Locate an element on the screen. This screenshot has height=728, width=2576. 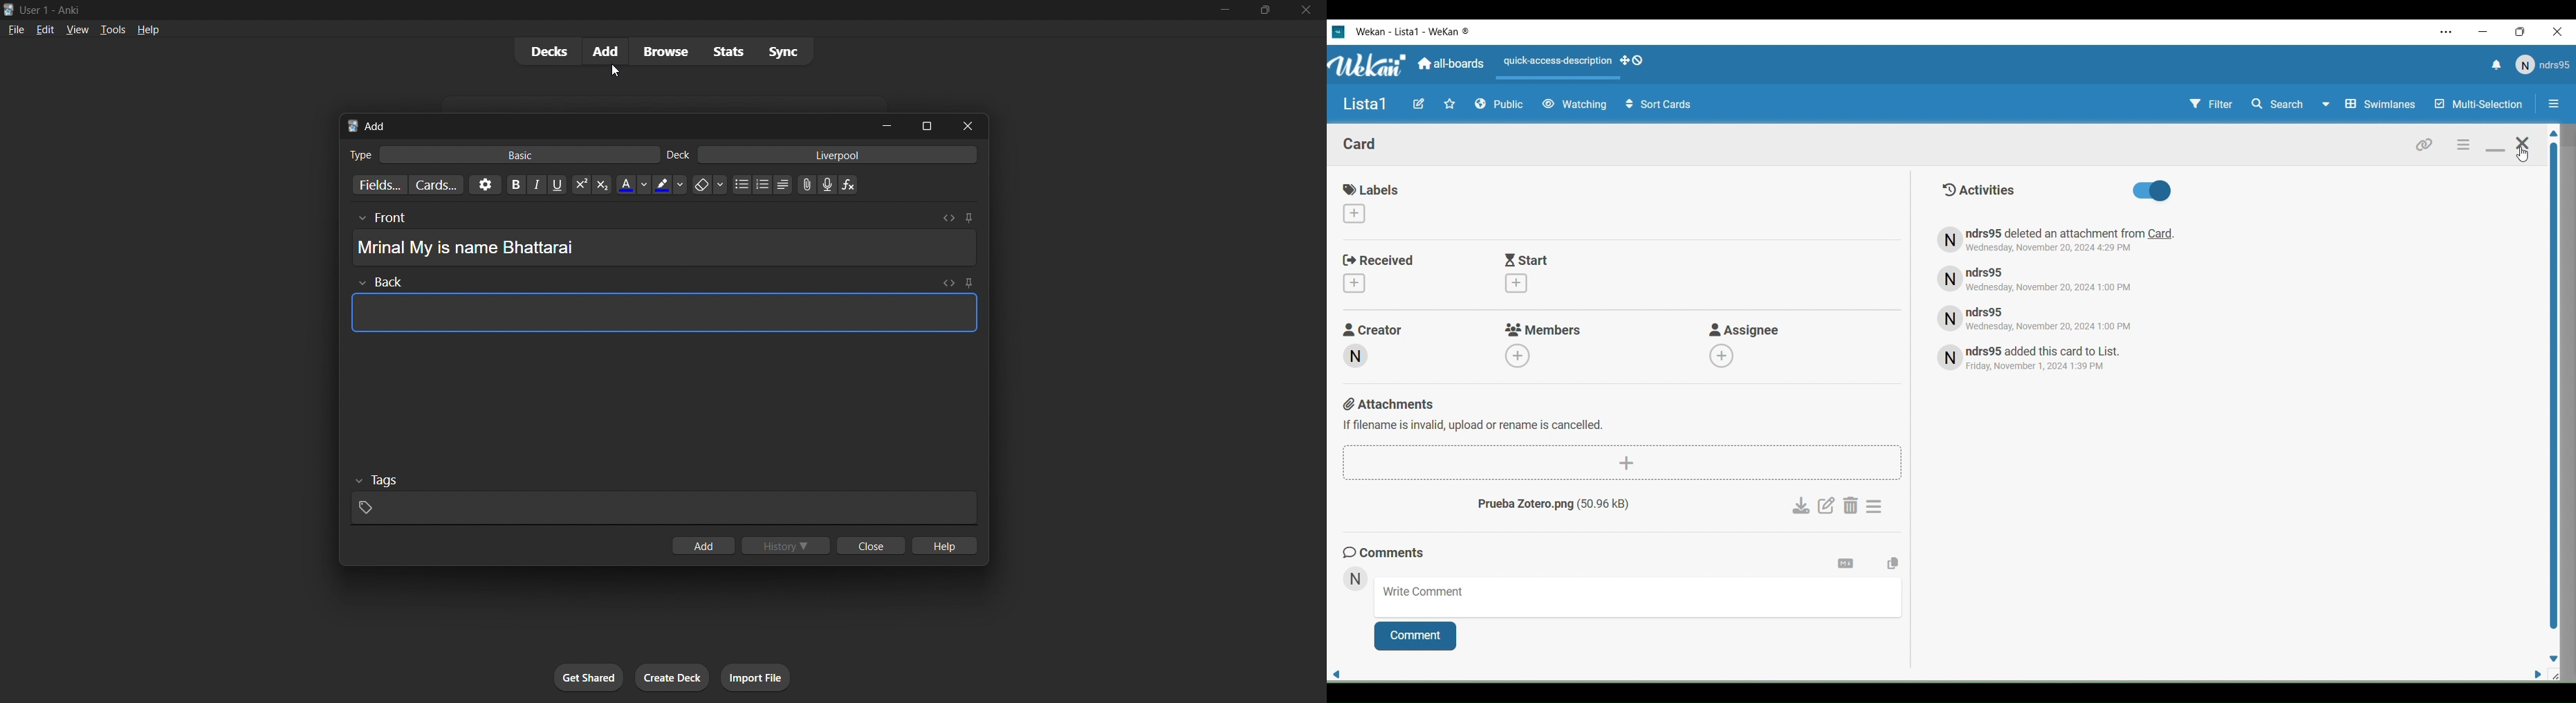
text color is located at coordinates (632, 186).